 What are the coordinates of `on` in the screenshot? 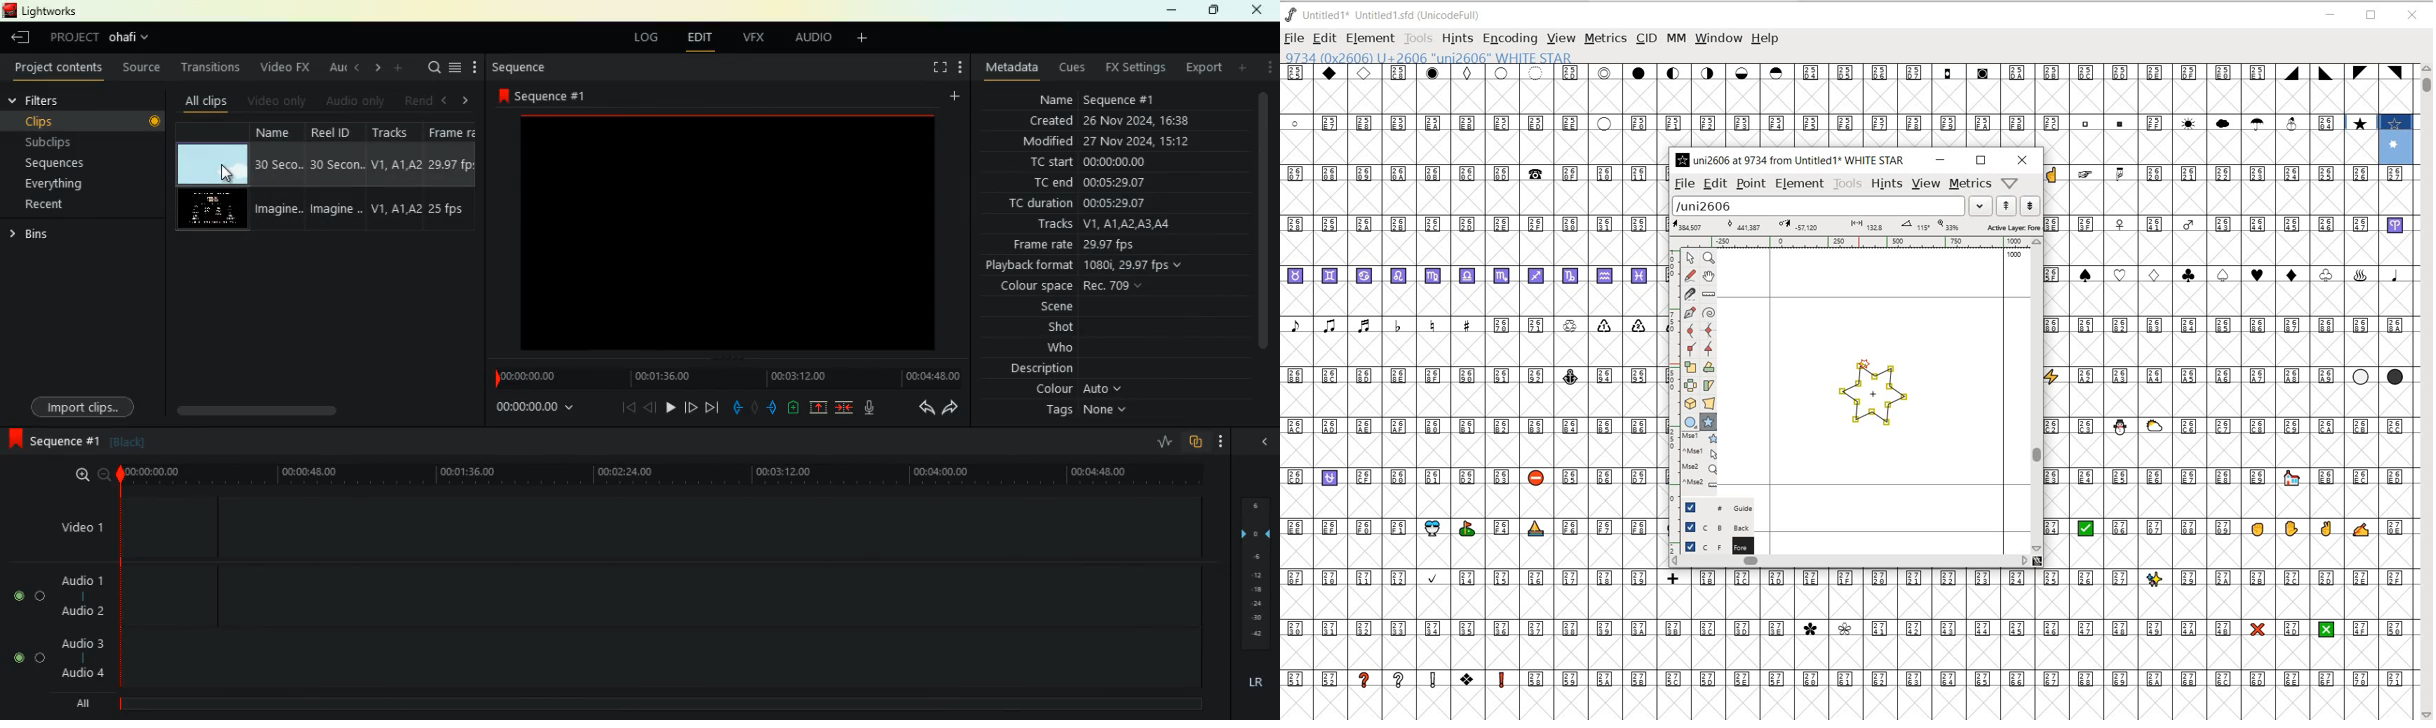 It's located at (22, 595).